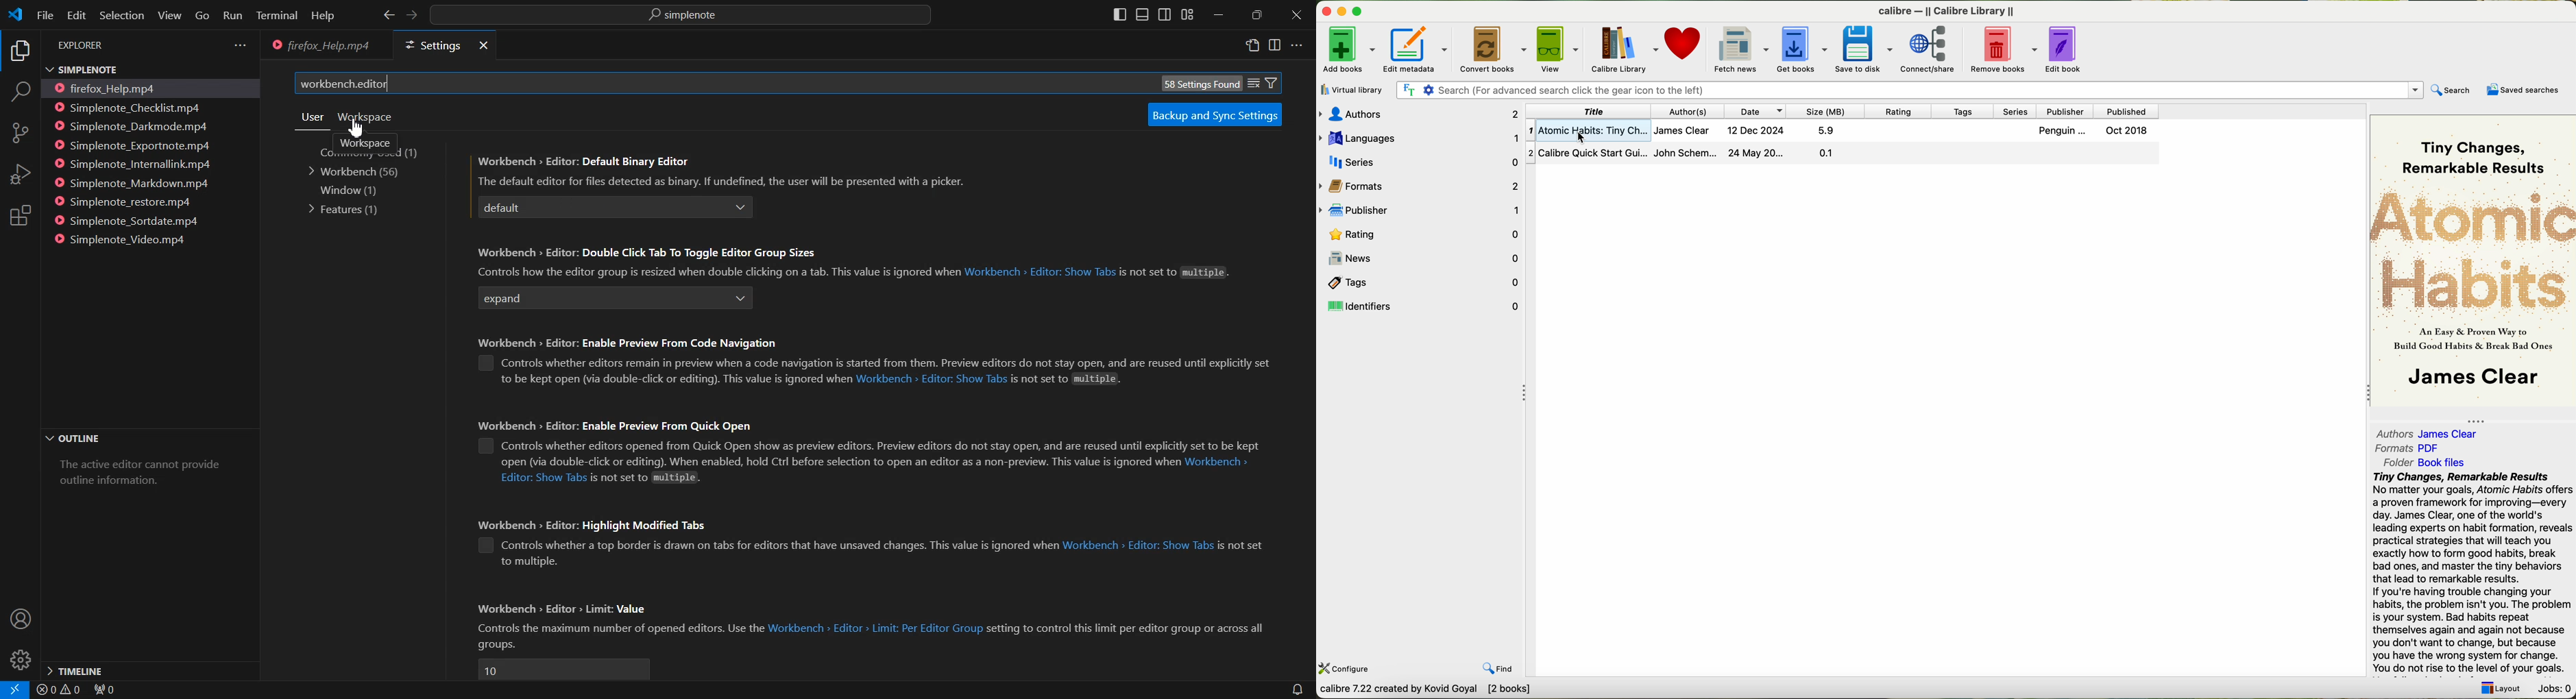 The image size is (2576, 700). Describe the element at coordinates (2124, 111) in the screenshot. I see `published` at that location.